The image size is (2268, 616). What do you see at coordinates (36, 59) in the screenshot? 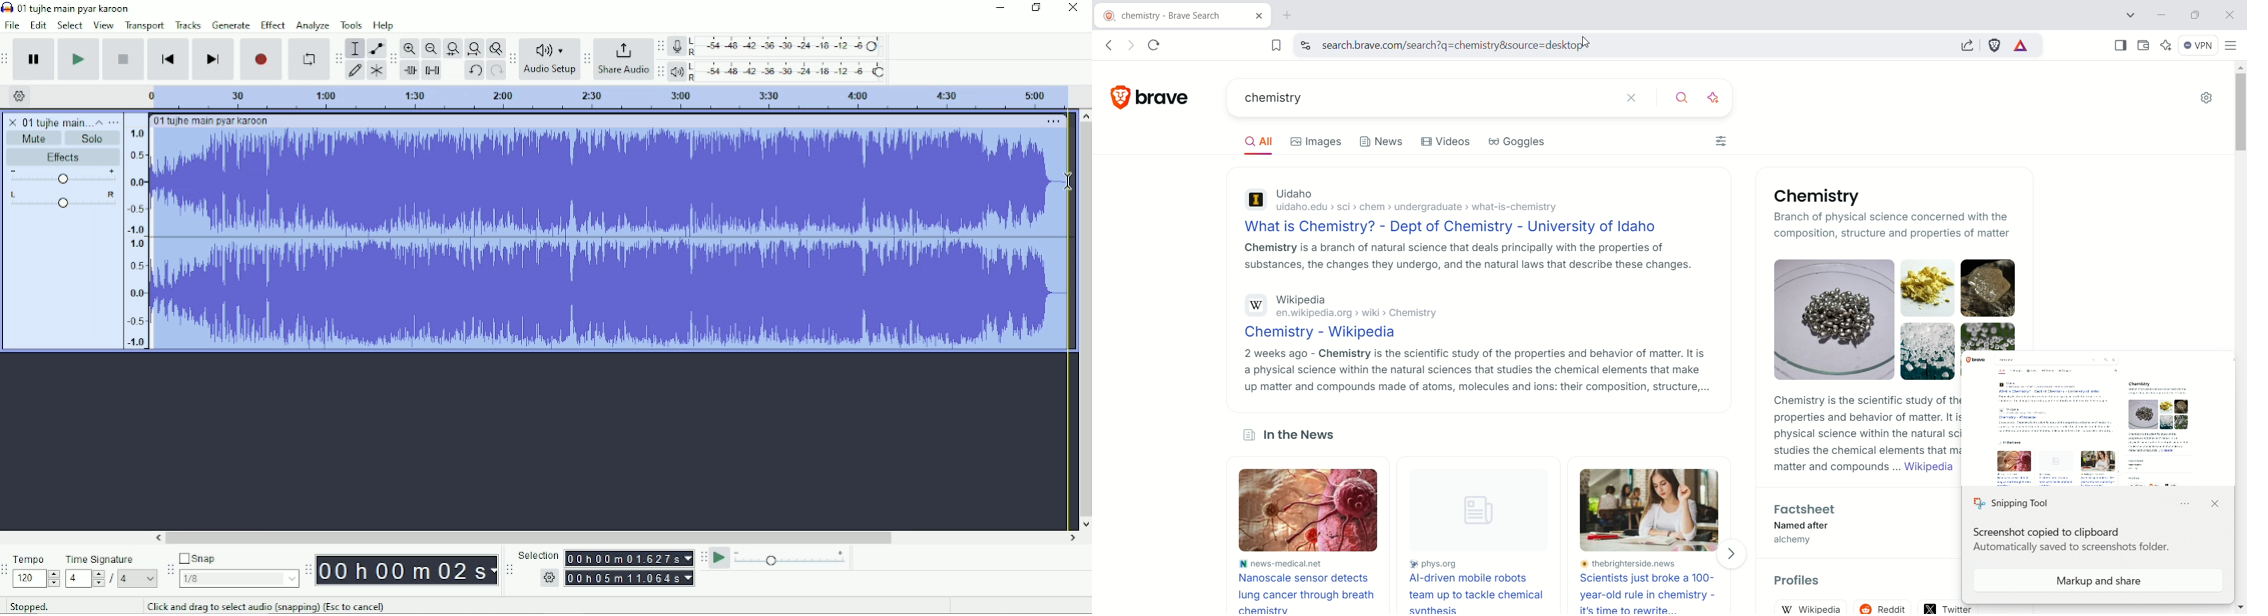
I see `Pause` at bounding box center [36, 59].